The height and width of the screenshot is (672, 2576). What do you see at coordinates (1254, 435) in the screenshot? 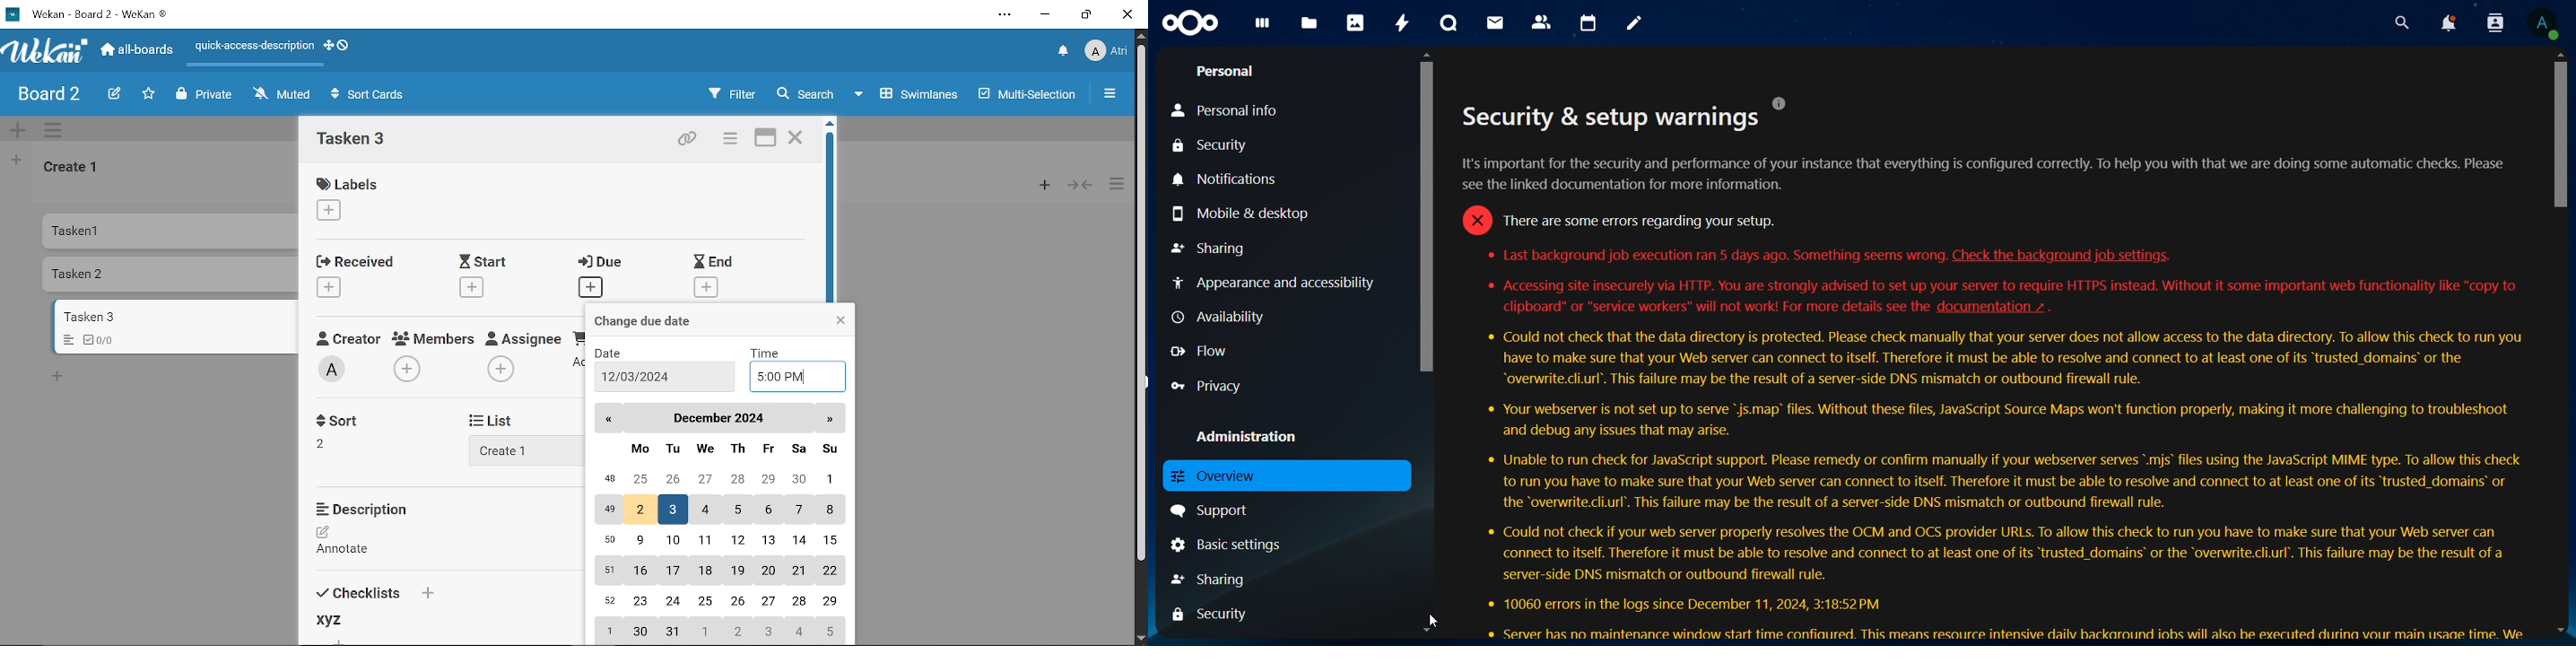
I see `administration` at bounding box center [1254, 435].